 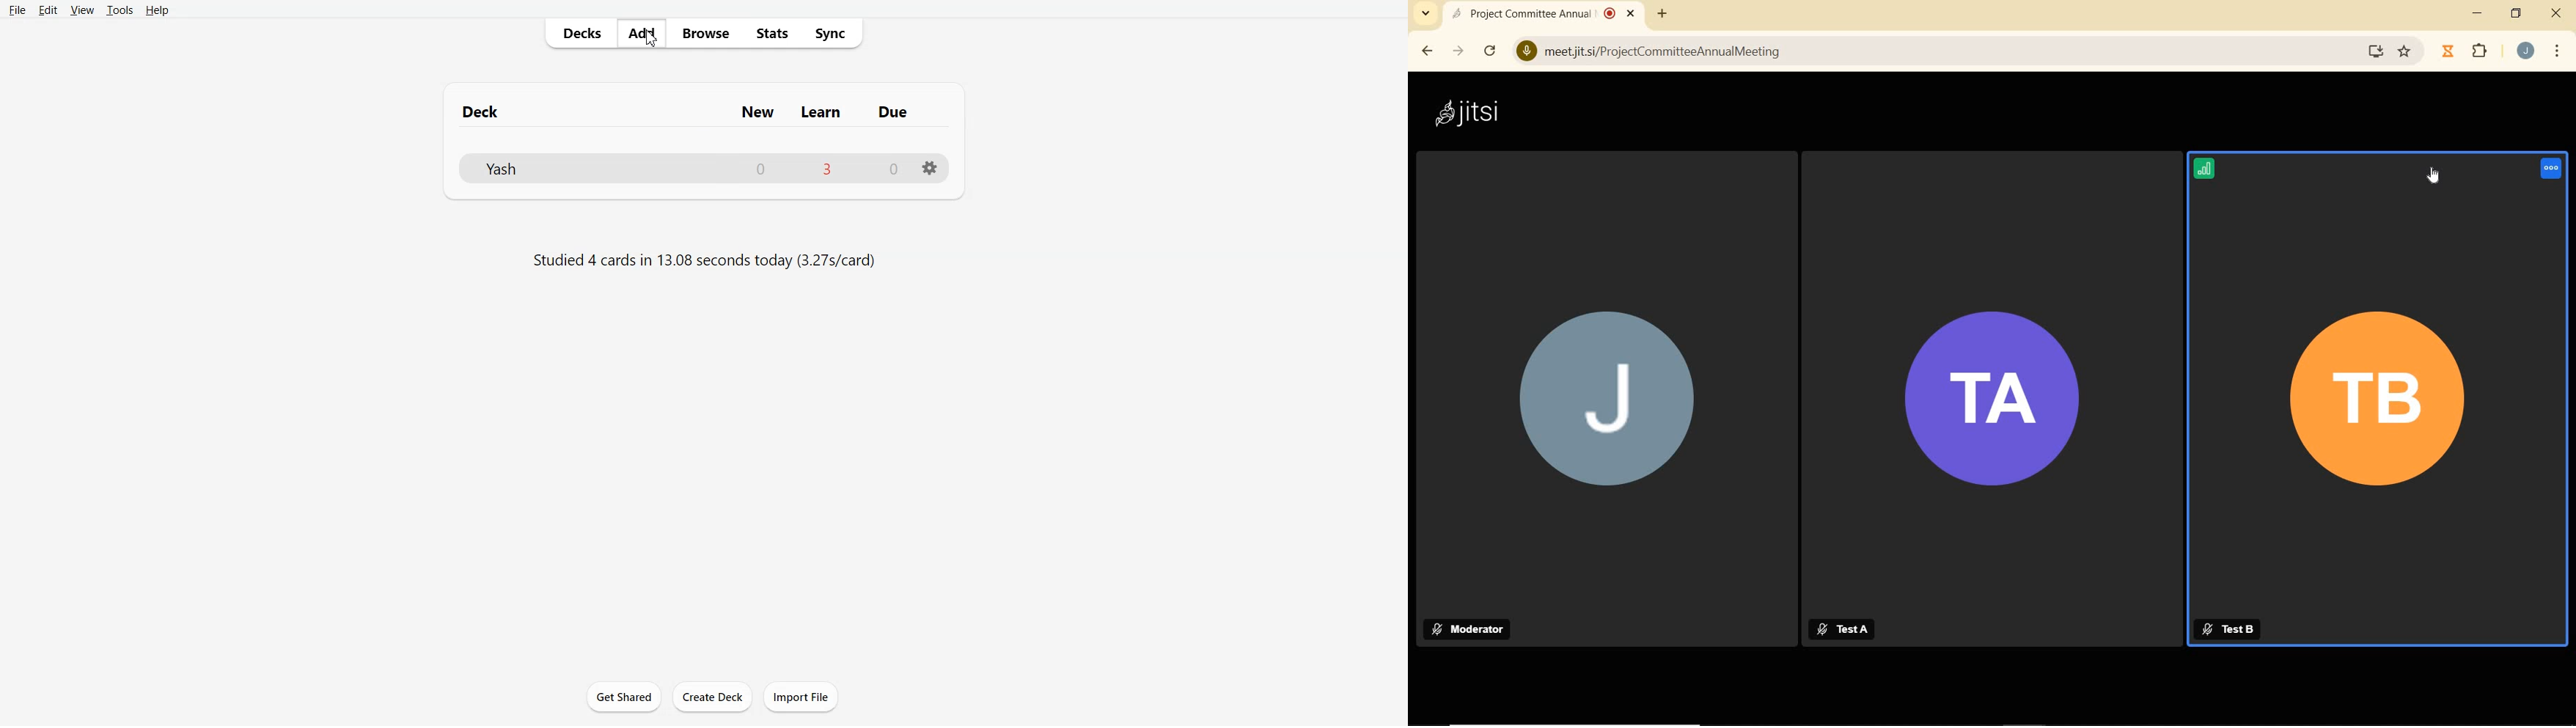 I want to click on Browse, so click(x=706, y=33).